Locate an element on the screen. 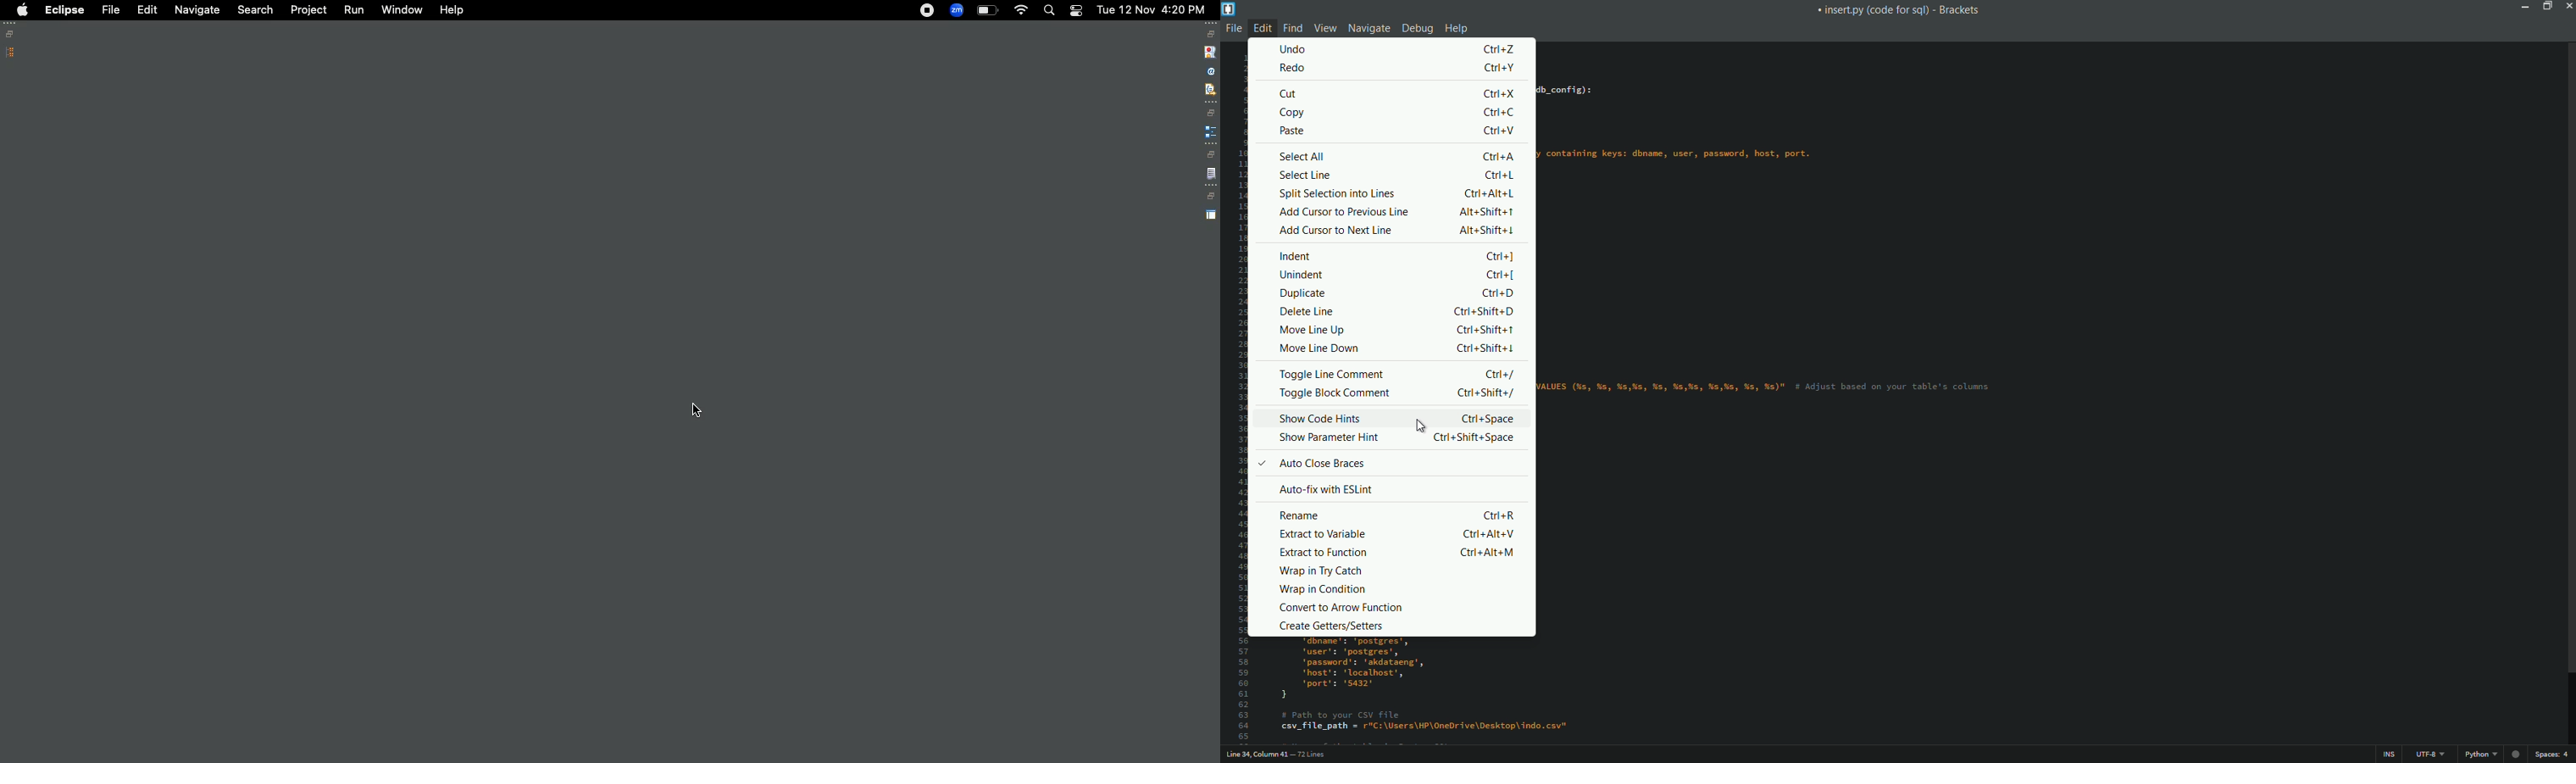 The width and height of the screenshot is (2576, 784). keyboard shortcut is located at coordinates (1501, 514).